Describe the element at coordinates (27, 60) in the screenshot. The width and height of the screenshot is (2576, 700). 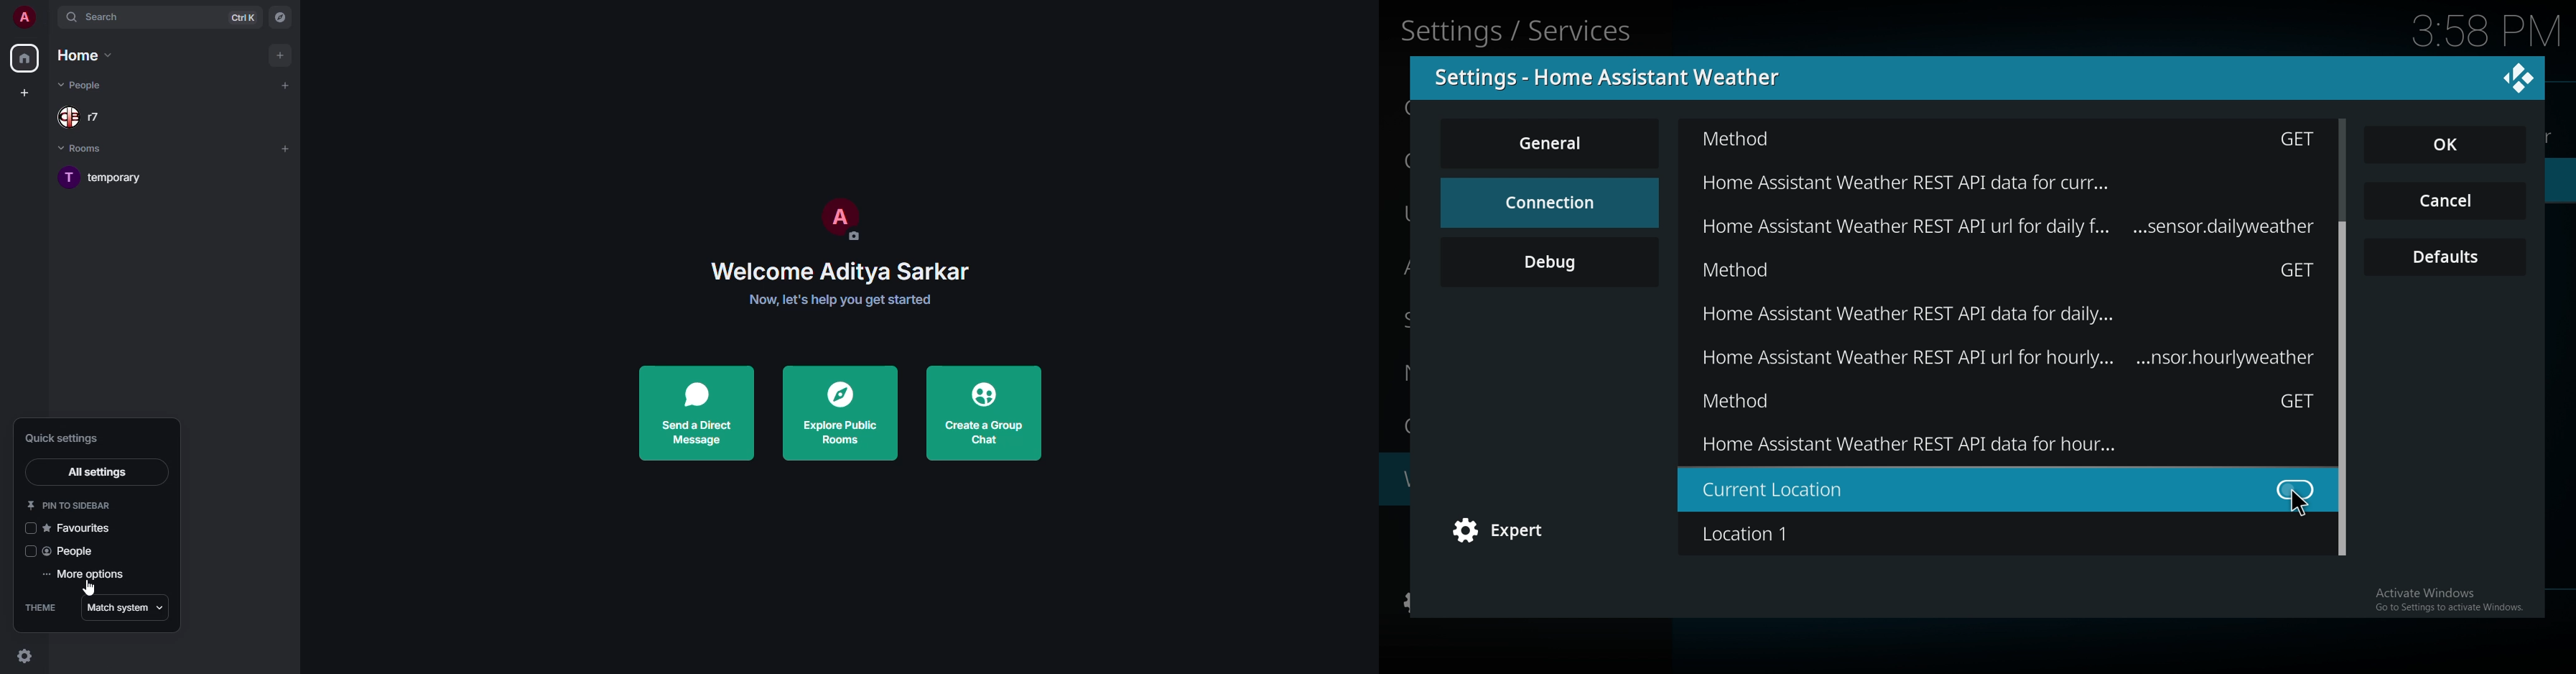
I see `home` at that location.